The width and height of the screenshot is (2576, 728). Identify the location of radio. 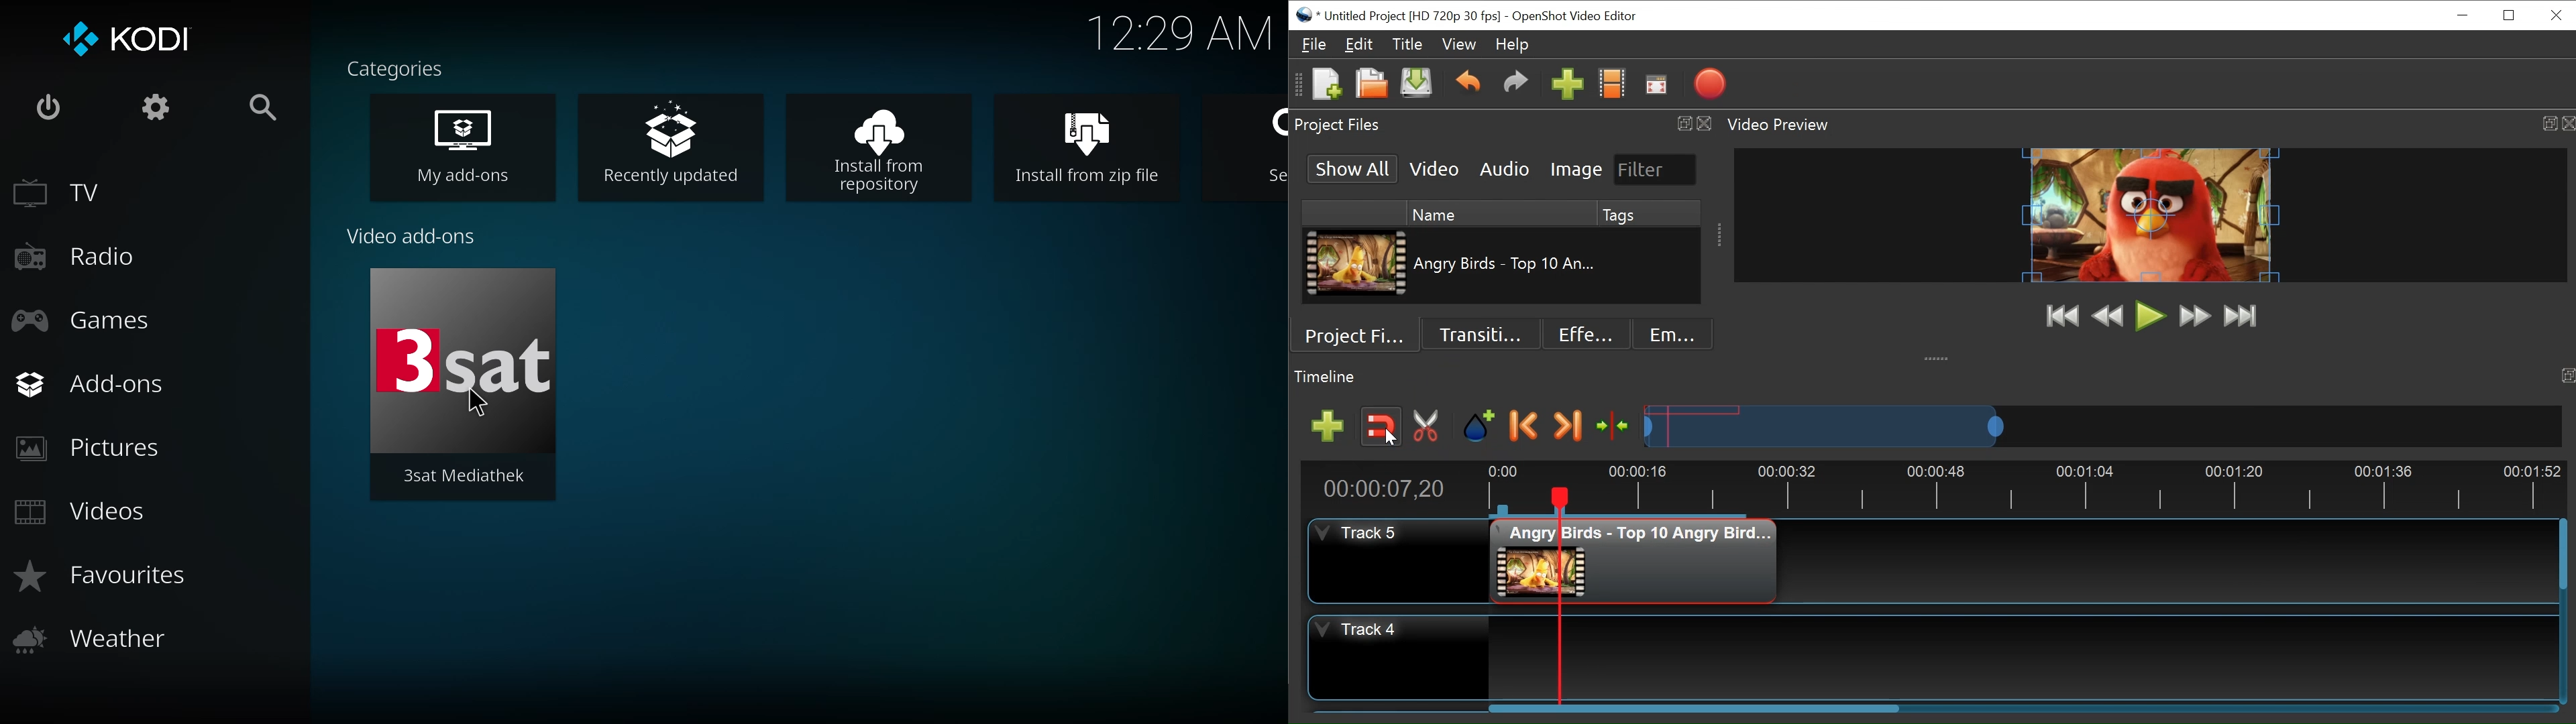
(70, 256).